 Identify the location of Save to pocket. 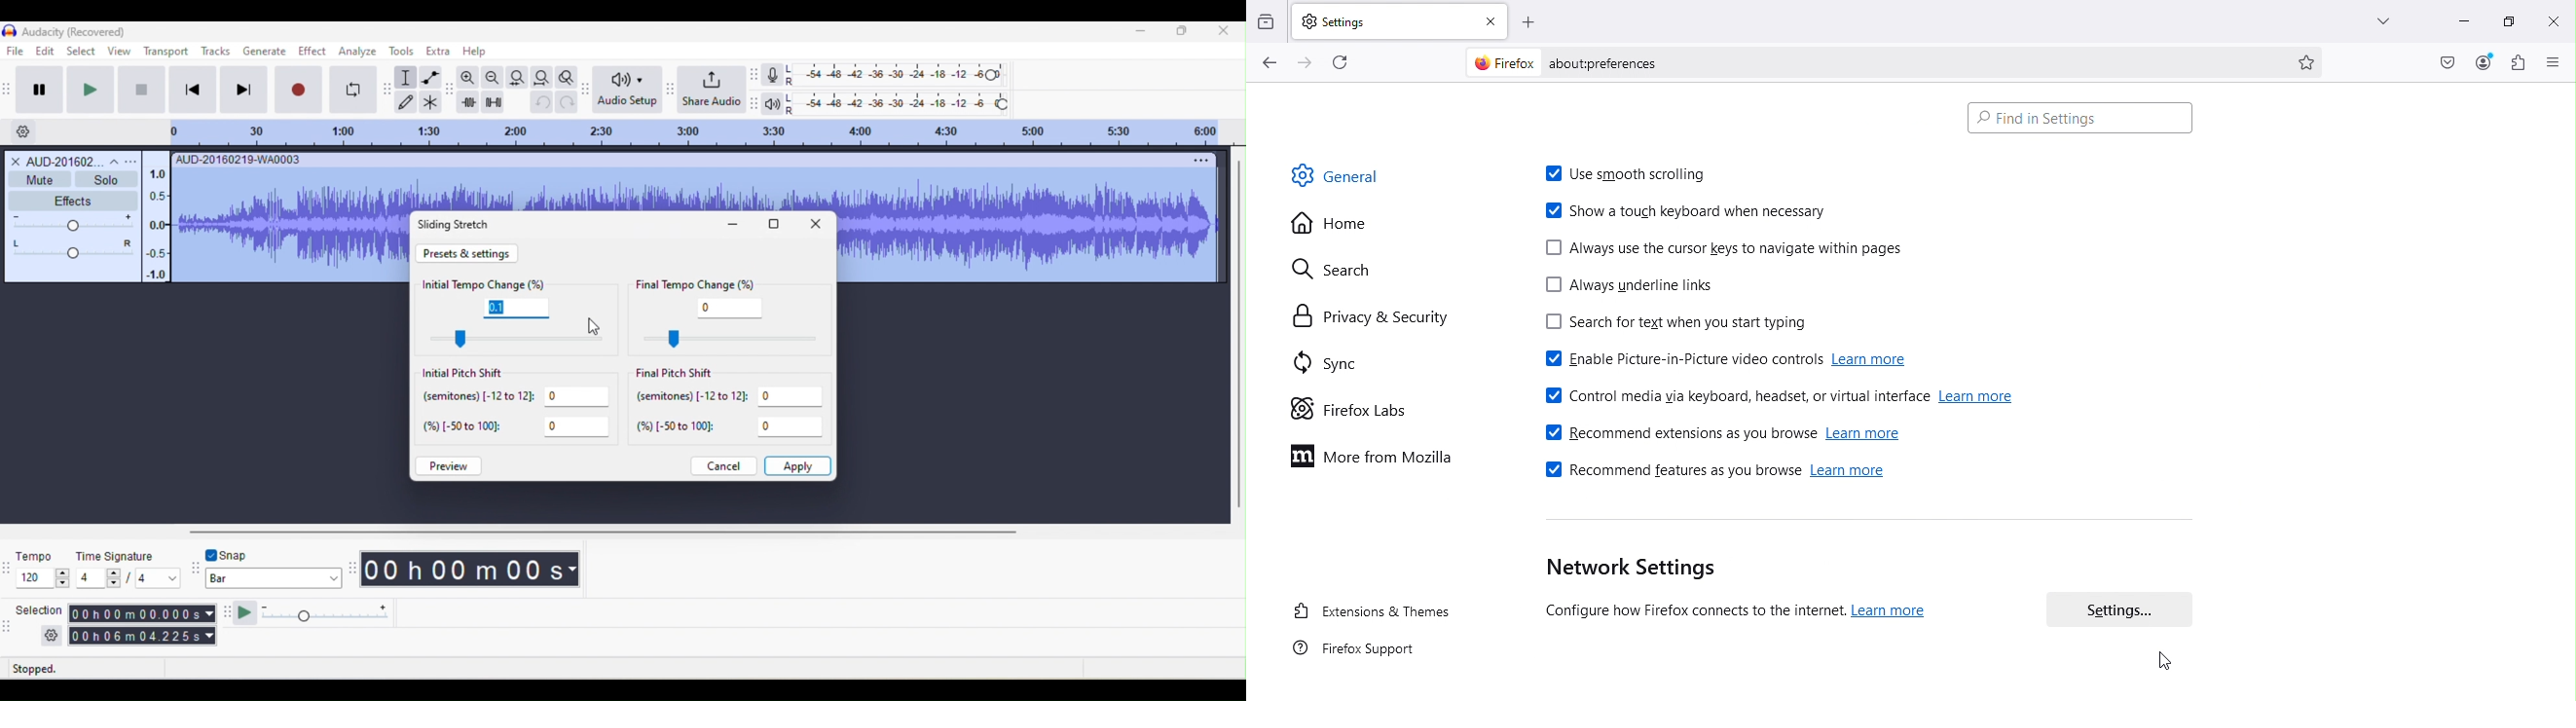
(2442, 61).